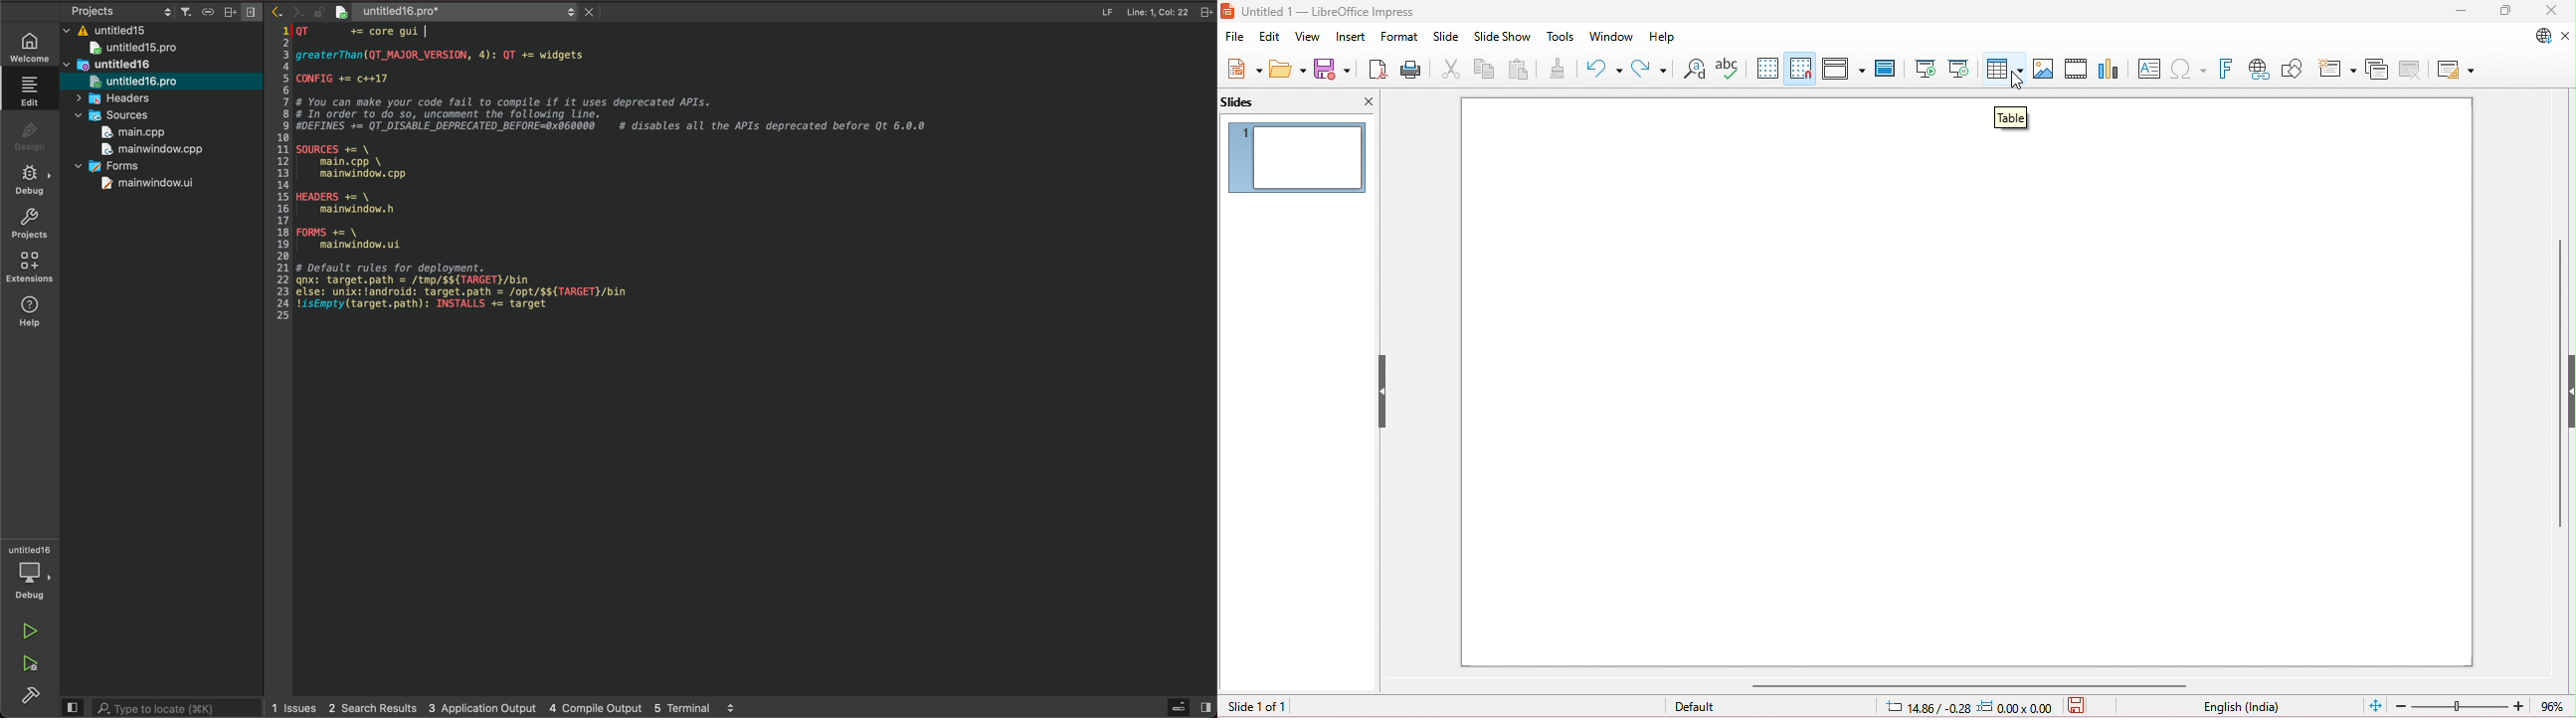  Describe the element at coordinates (1968, 685) in the screenshot. I see `horizontal scroll bar` at that location.